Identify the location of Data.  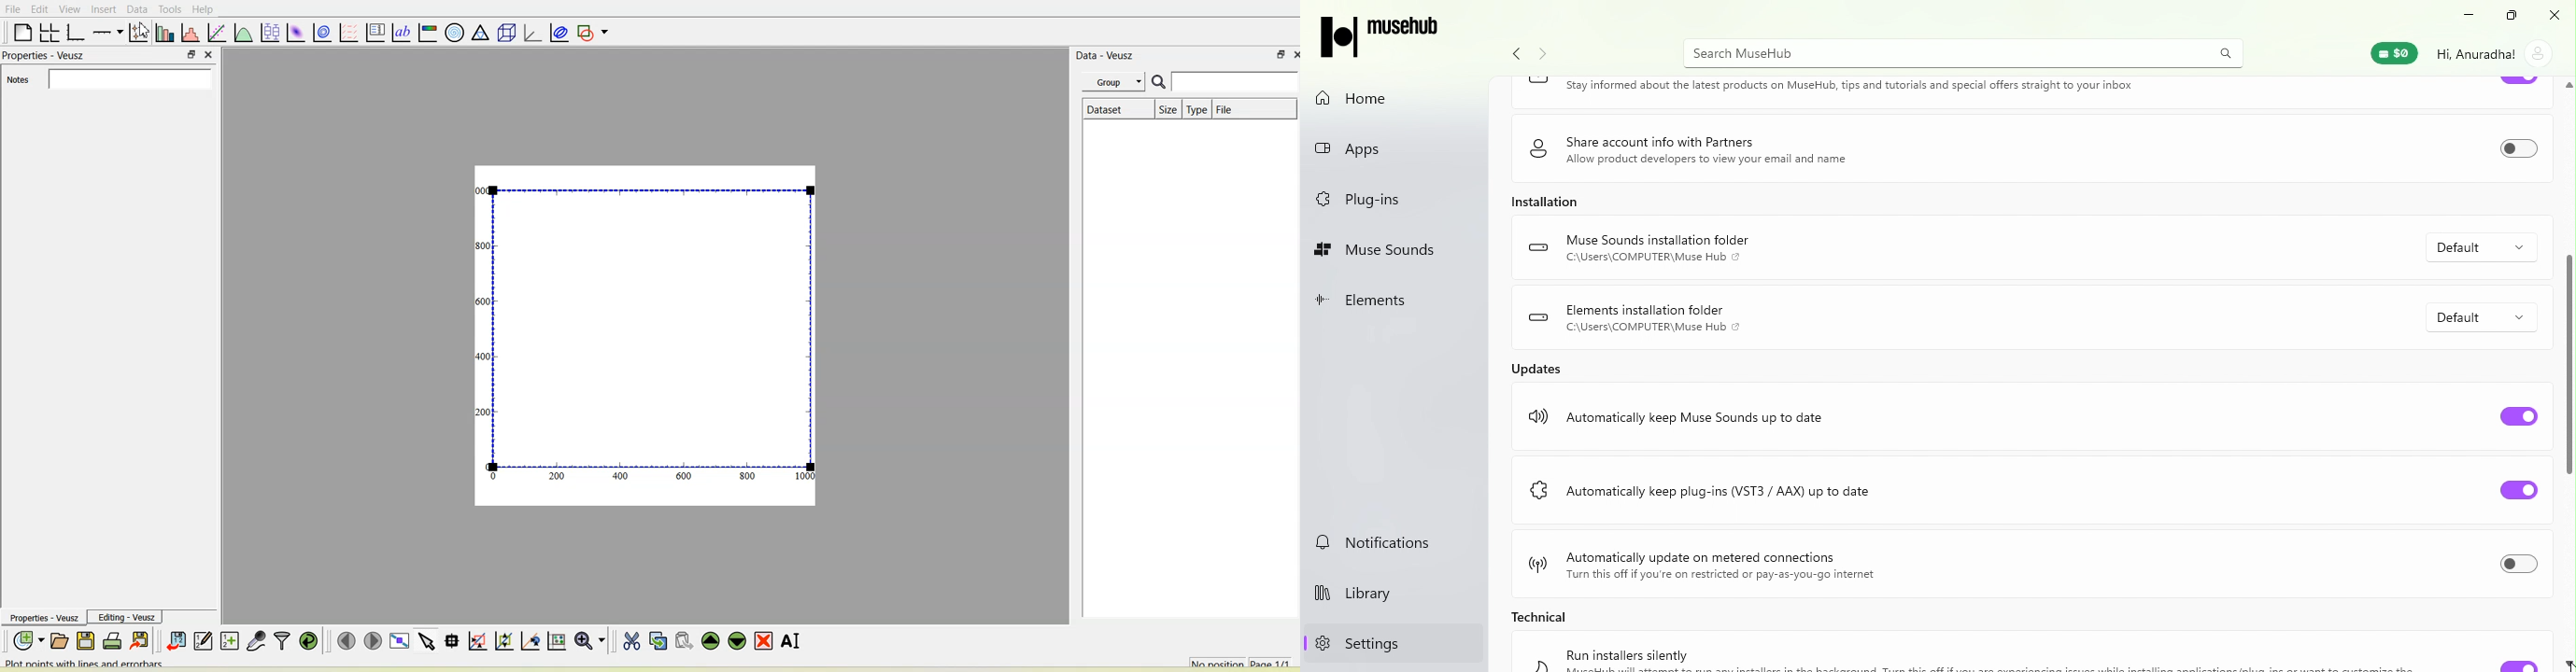
(135, 9).